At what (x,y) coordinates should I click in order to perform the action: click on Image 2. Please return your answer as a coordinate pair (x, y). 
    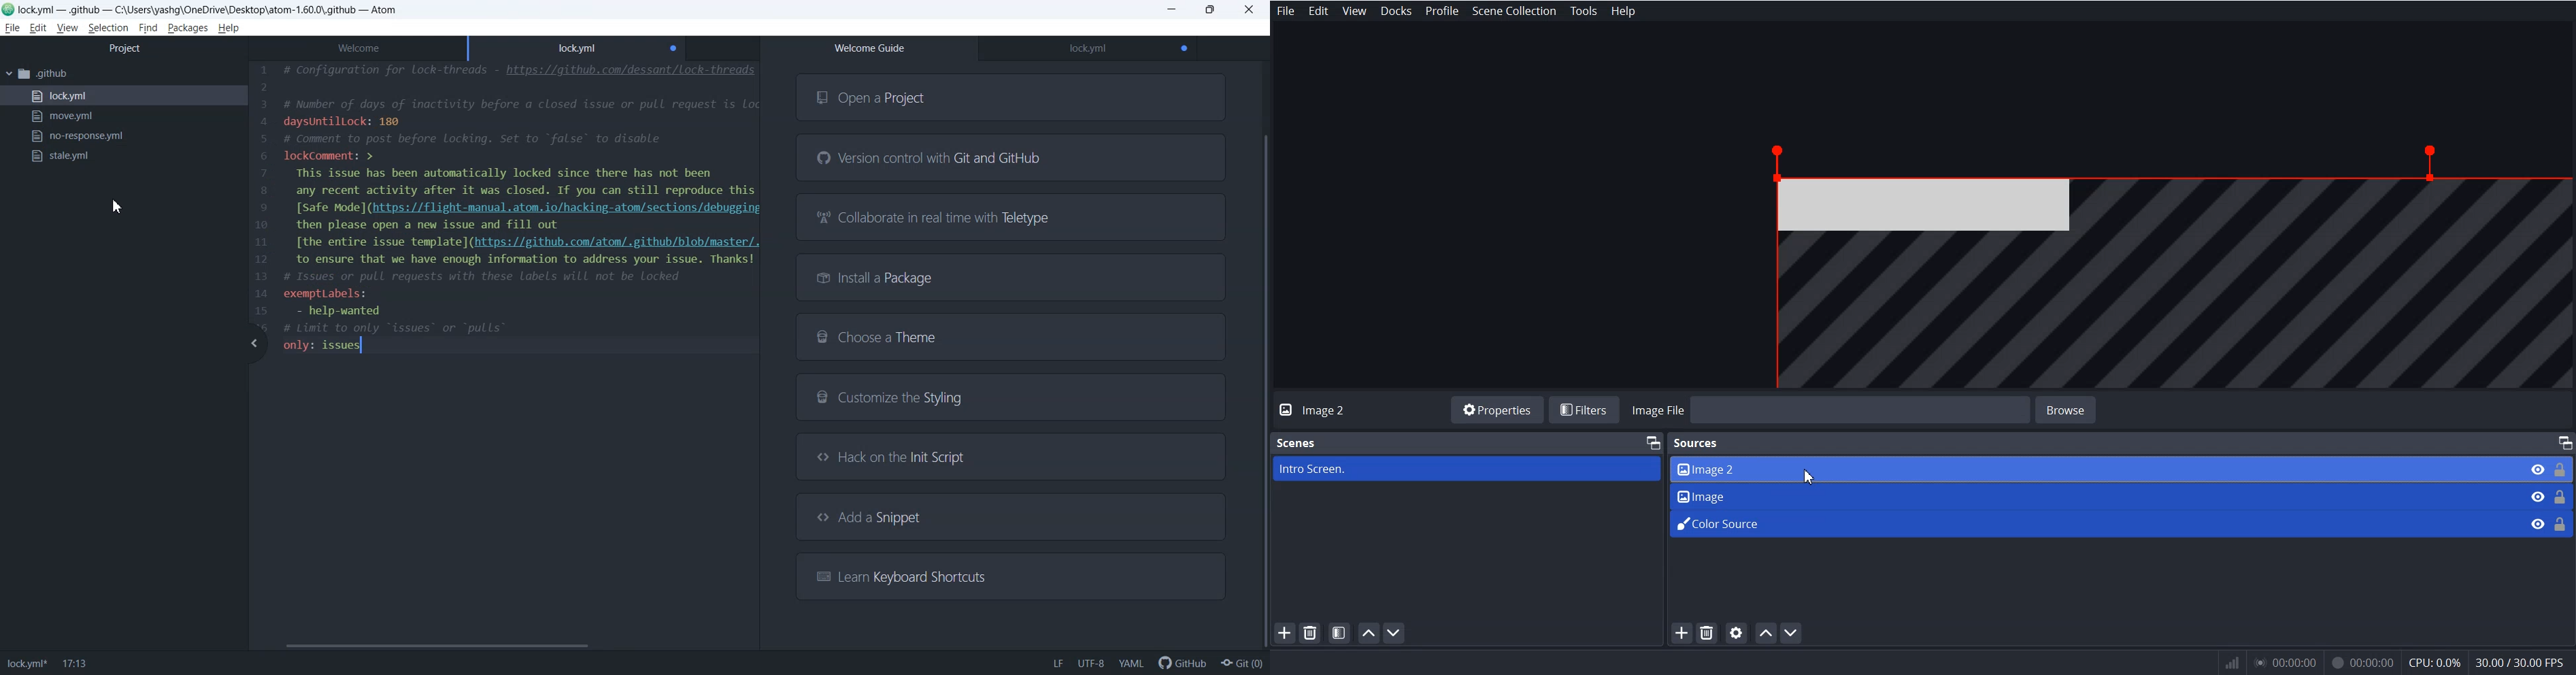
    Looking at the image, I should click on (1329, 410).